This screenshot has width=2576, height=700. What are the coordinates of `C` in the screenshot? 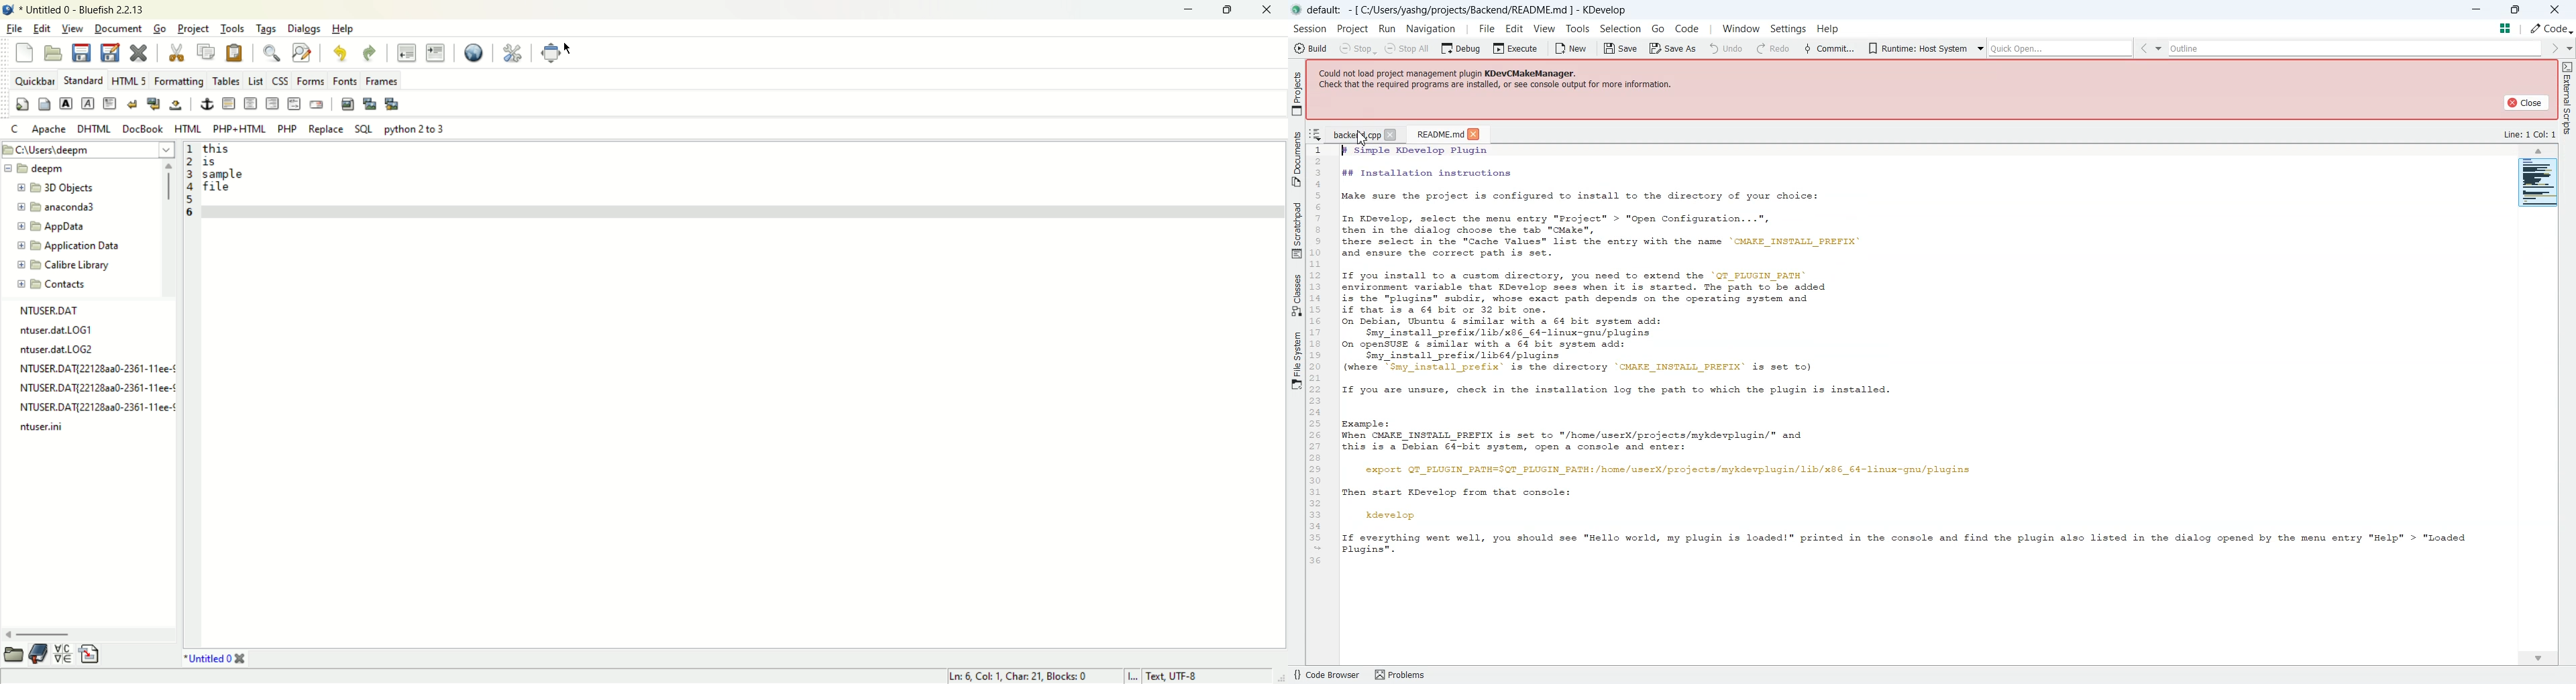 It's located at (15, 128).